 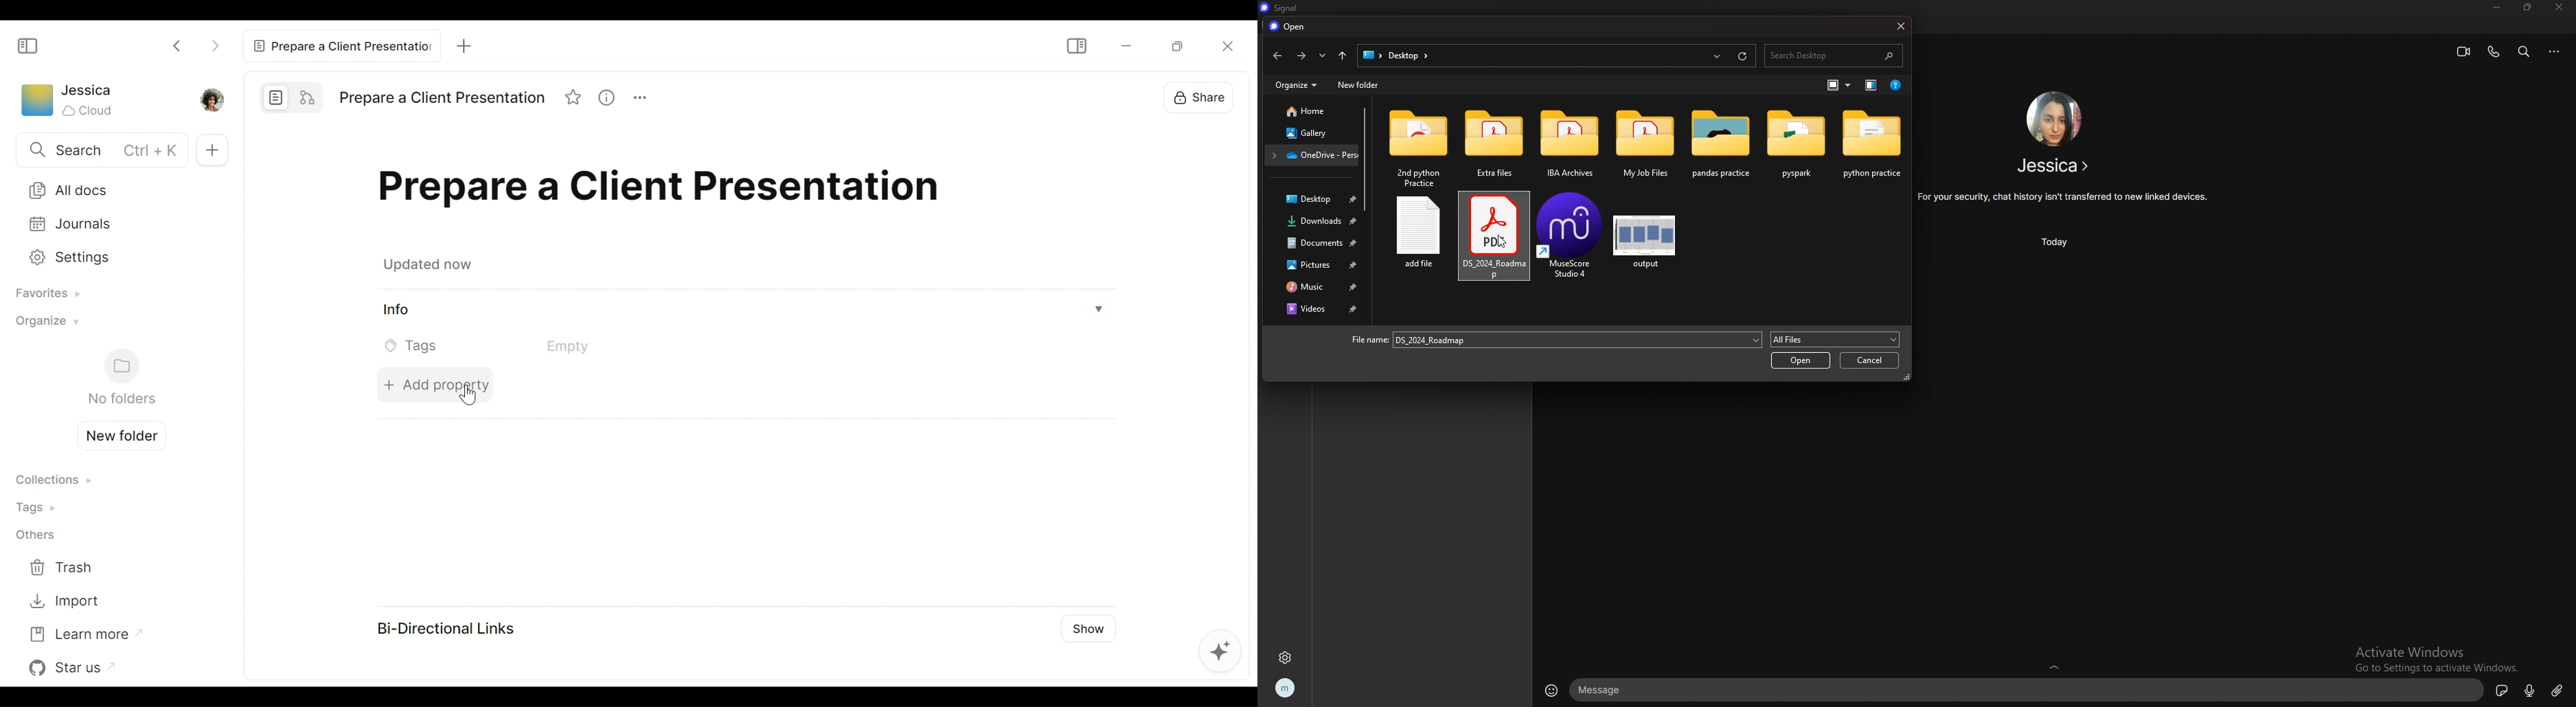 What do you see at coordinates (1408, 55) in the screenshot?
I see `desktop` at bounding box center [1408, 55].